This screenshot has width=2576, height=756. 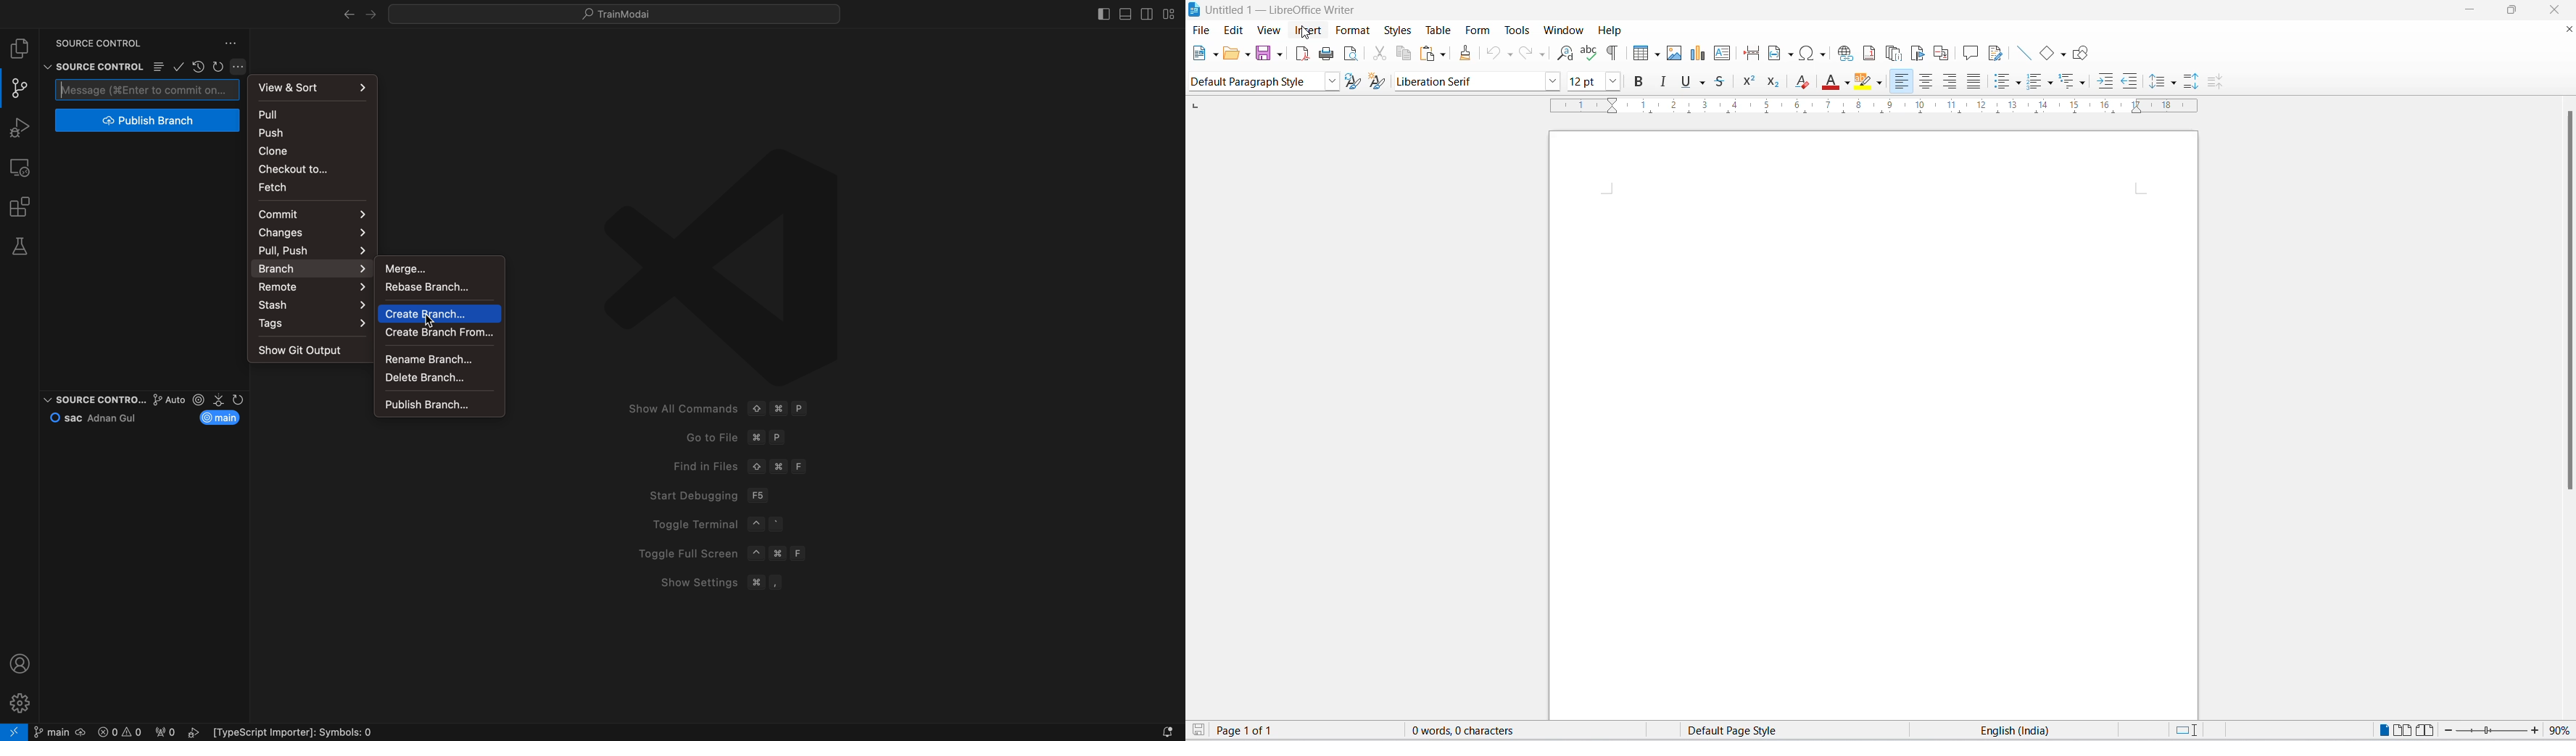 I want to click on cursor, so click(x=1306, y=34).